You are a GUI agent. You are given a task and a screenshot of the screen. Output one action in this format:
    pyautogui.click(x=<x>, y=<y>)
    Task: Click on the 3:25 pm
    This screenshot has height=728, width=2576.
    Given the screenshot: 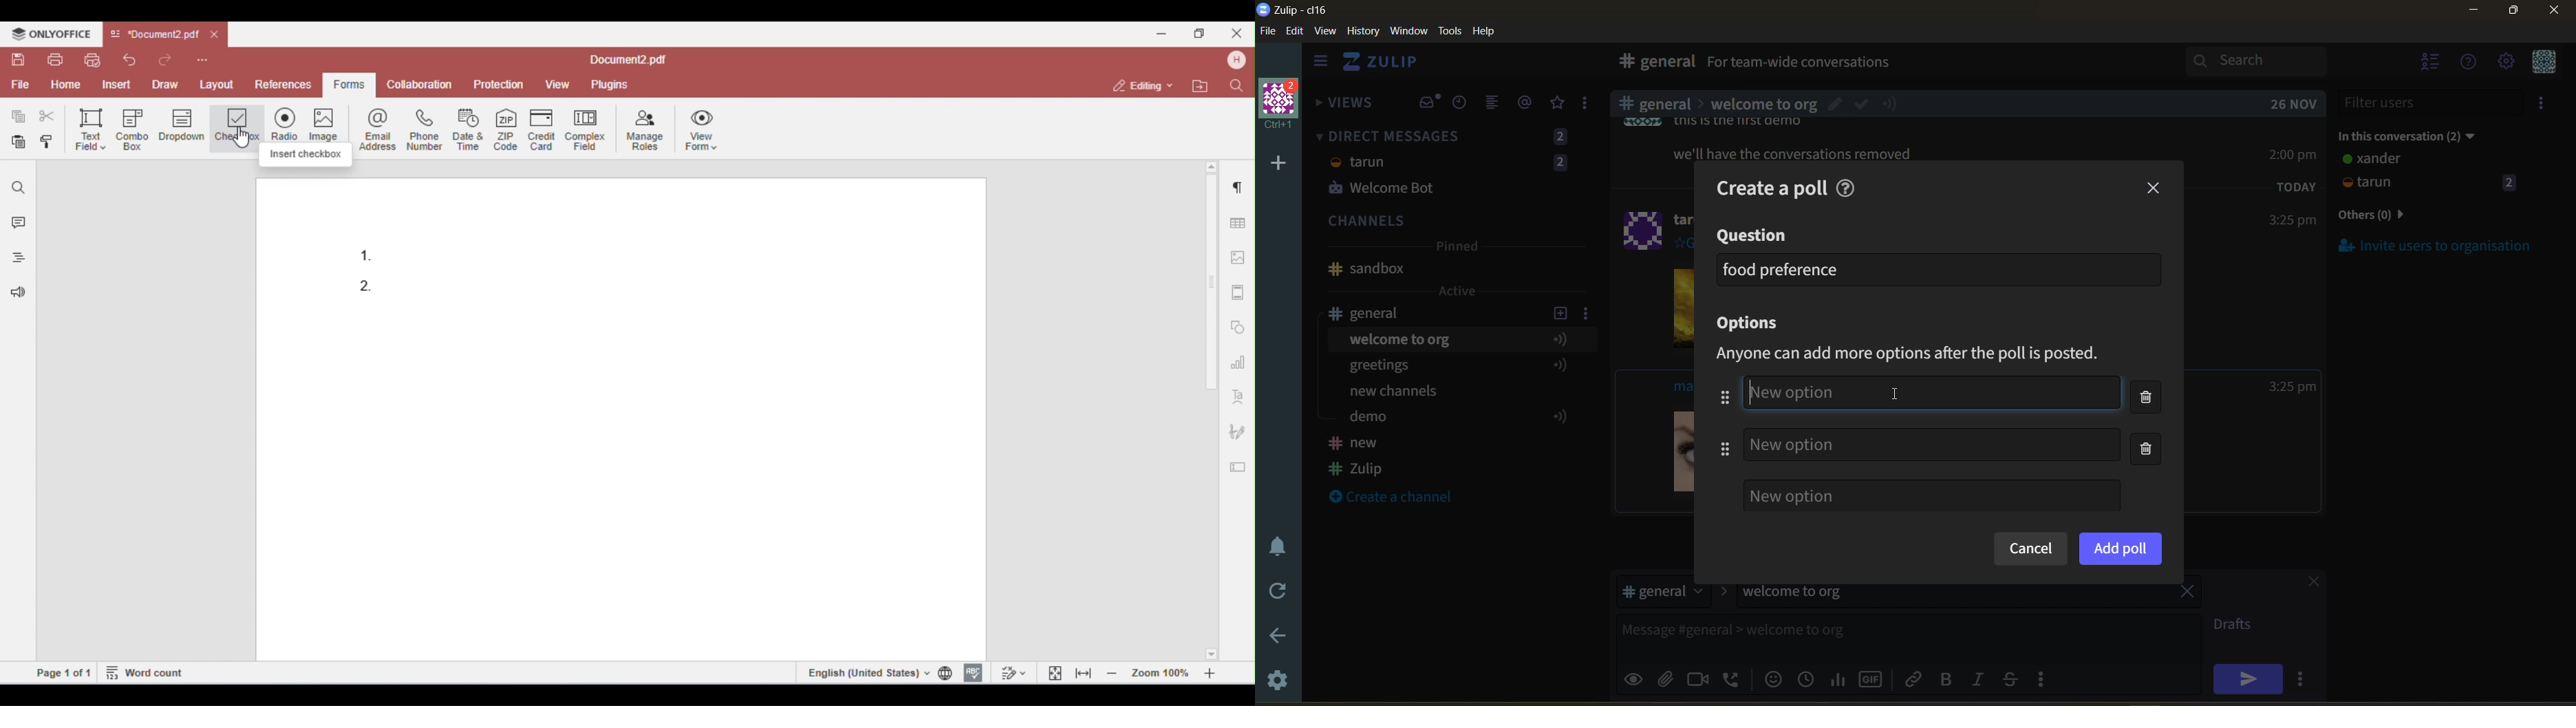 What is the action you would take?
    pyautogui.click(x=2291, y=221)
    